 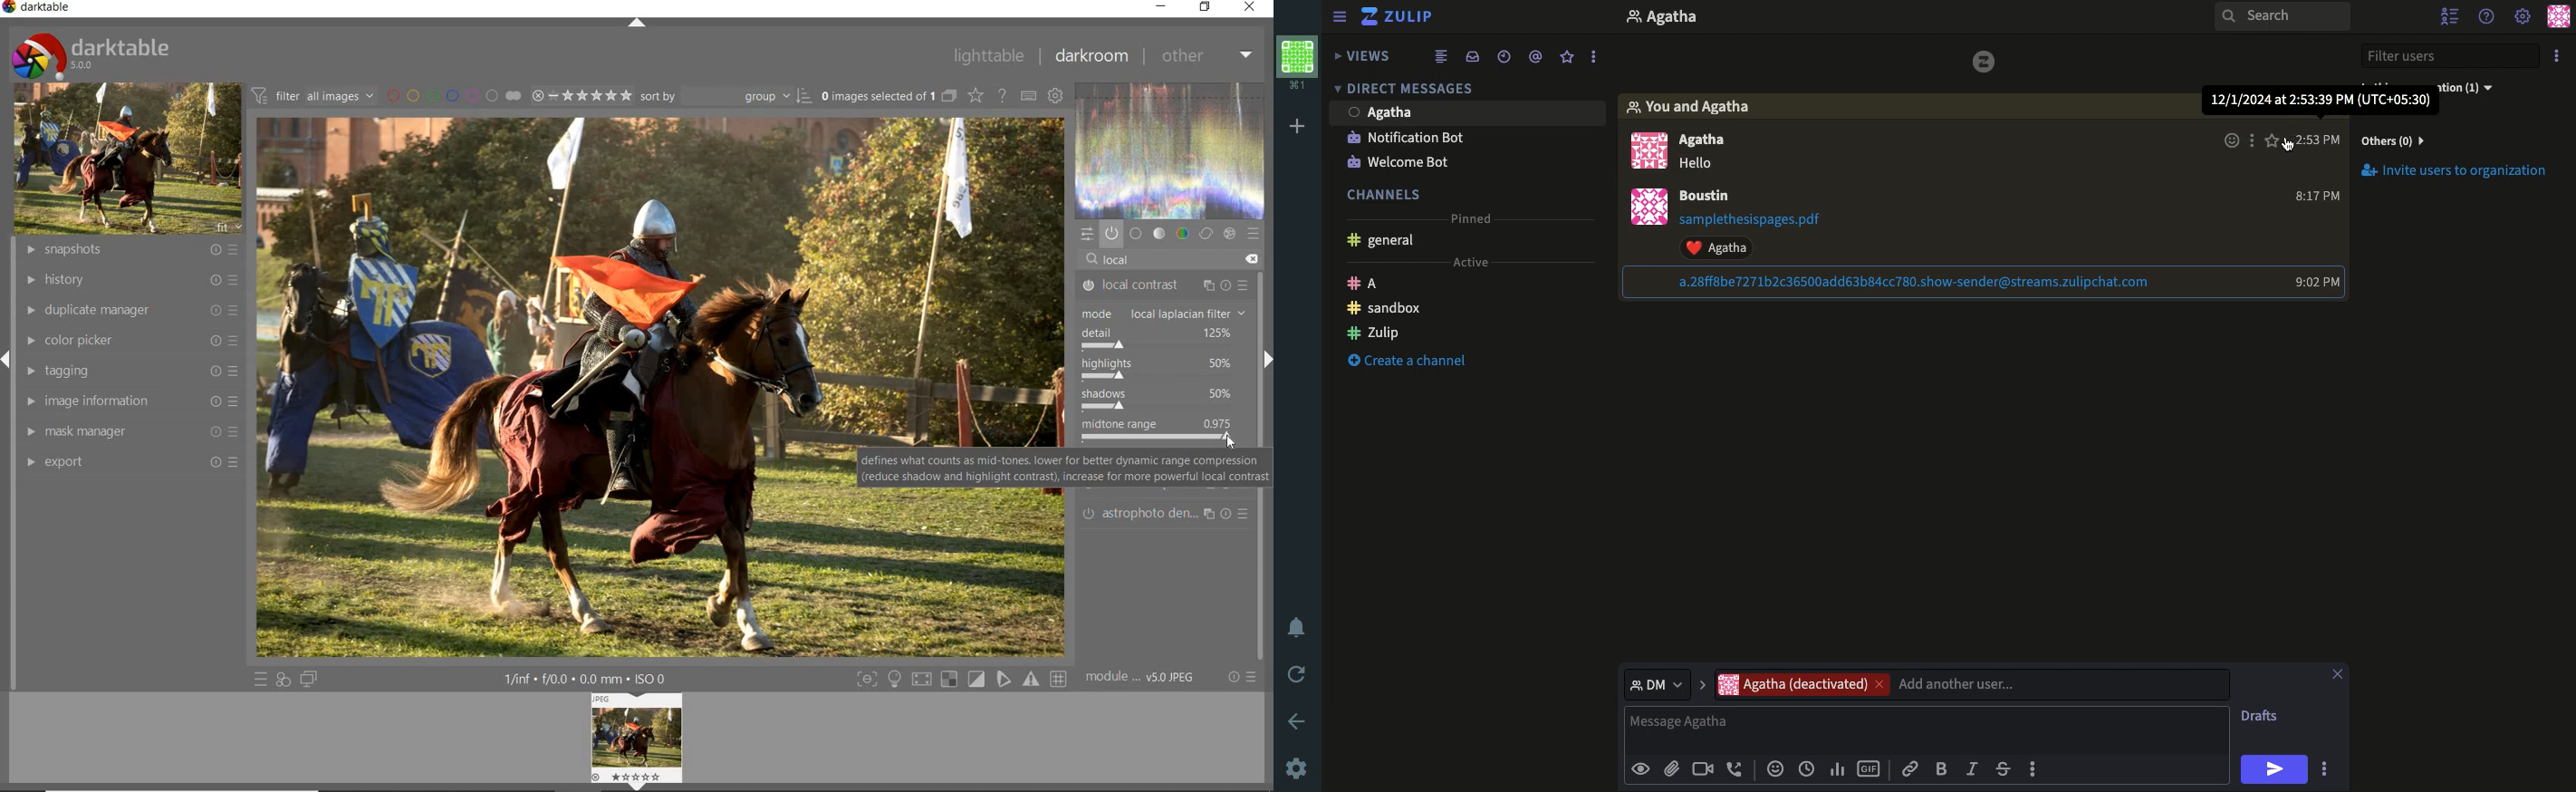 What do you see at coordinates (2557, 55) in the screenshot?
I see `Option` at bounding box center [2557, 55].